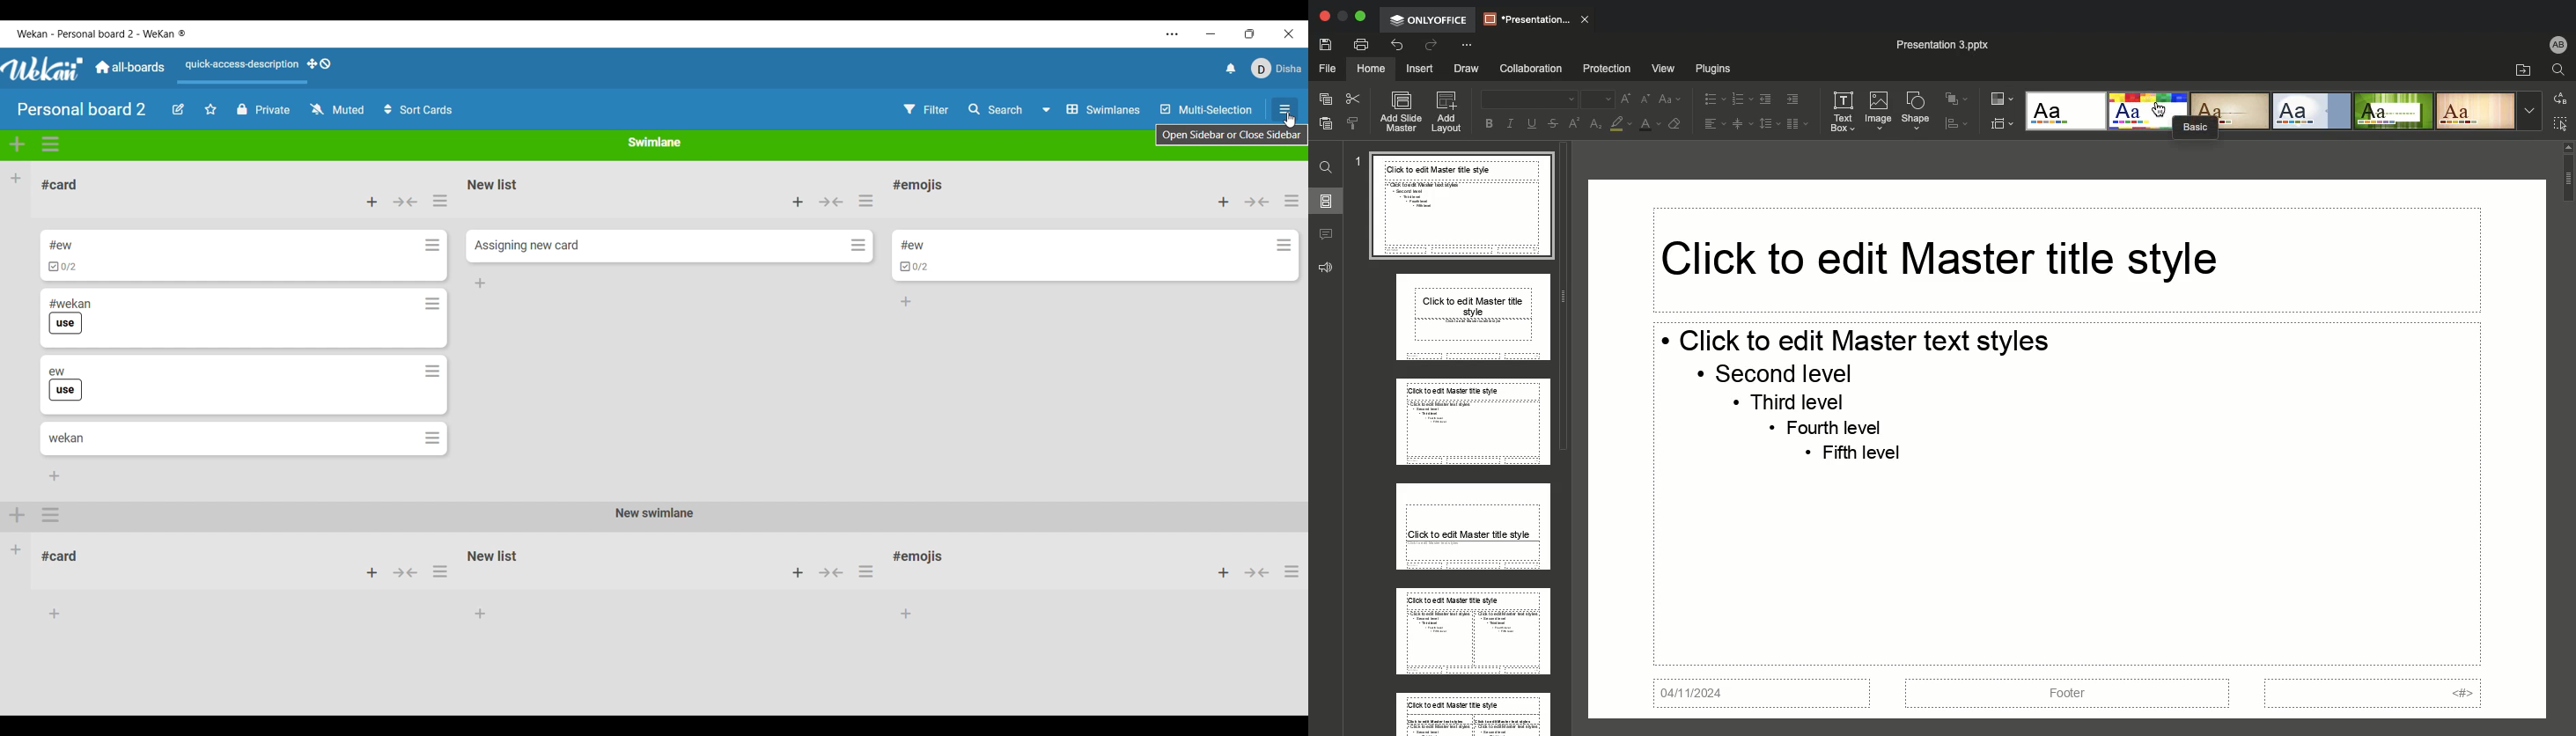 The height and width of the screenshot is (756, 2576). I want to click on List actions, so click(866, 200).